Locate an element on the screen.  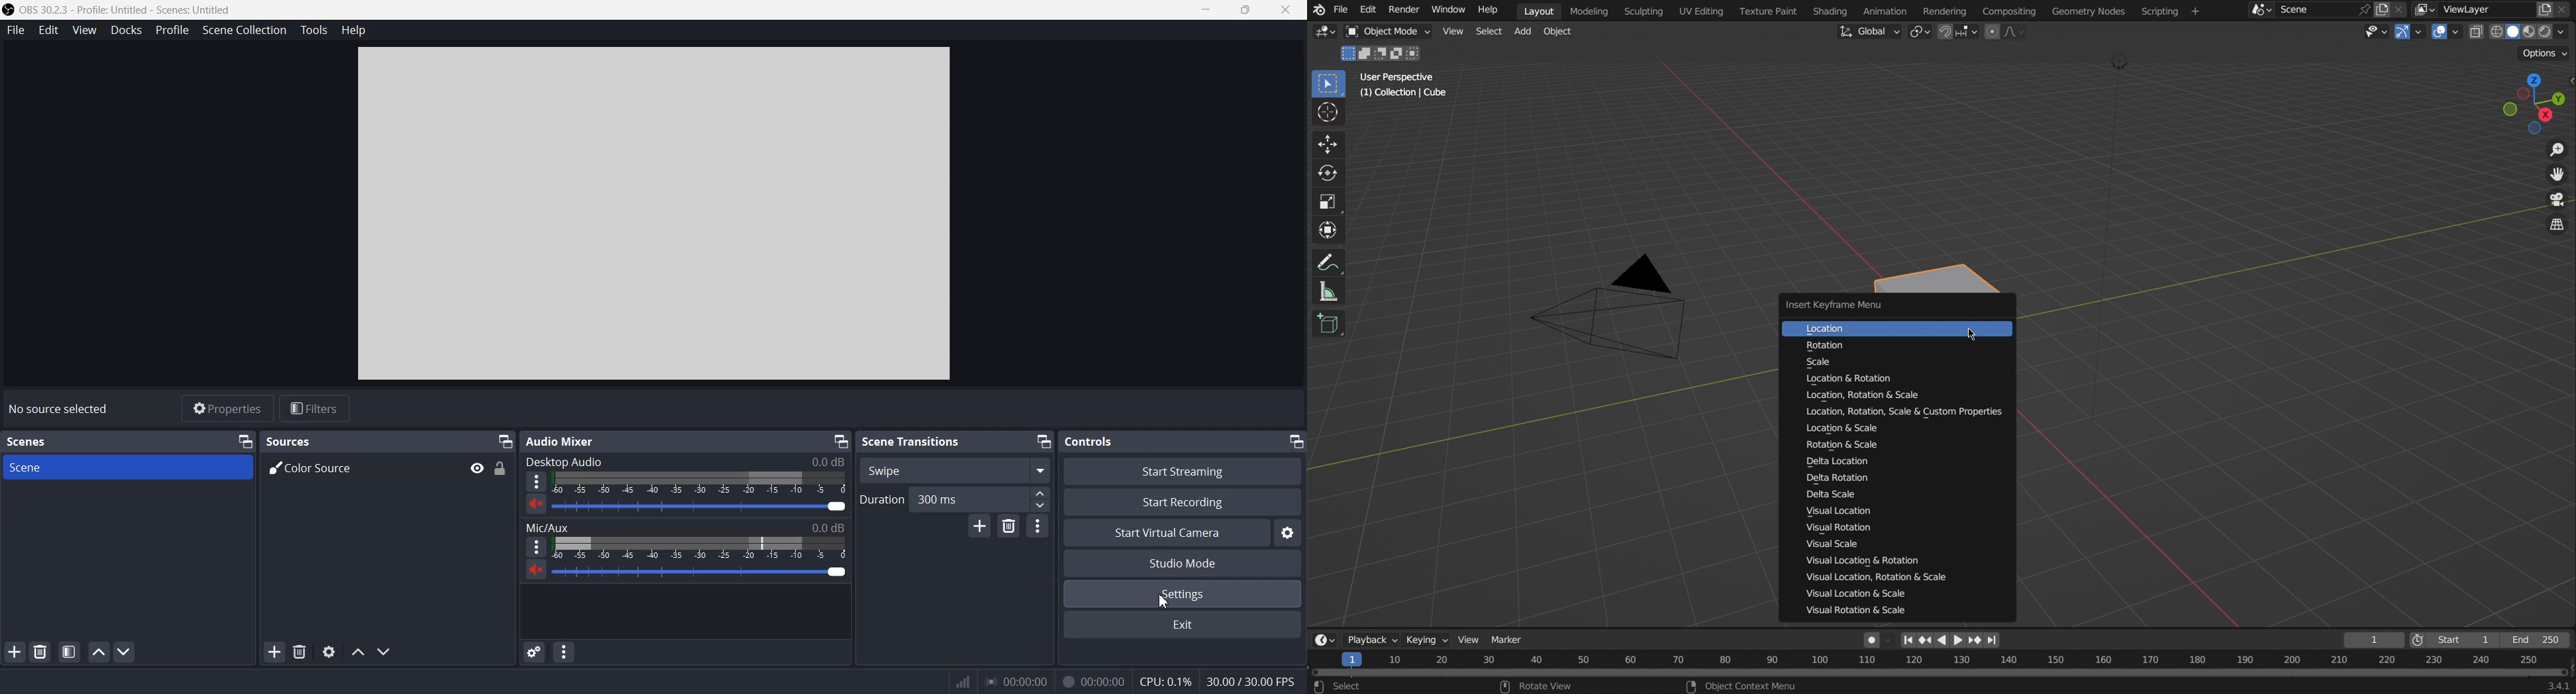
Layout is located at coordinates (1536, 9).